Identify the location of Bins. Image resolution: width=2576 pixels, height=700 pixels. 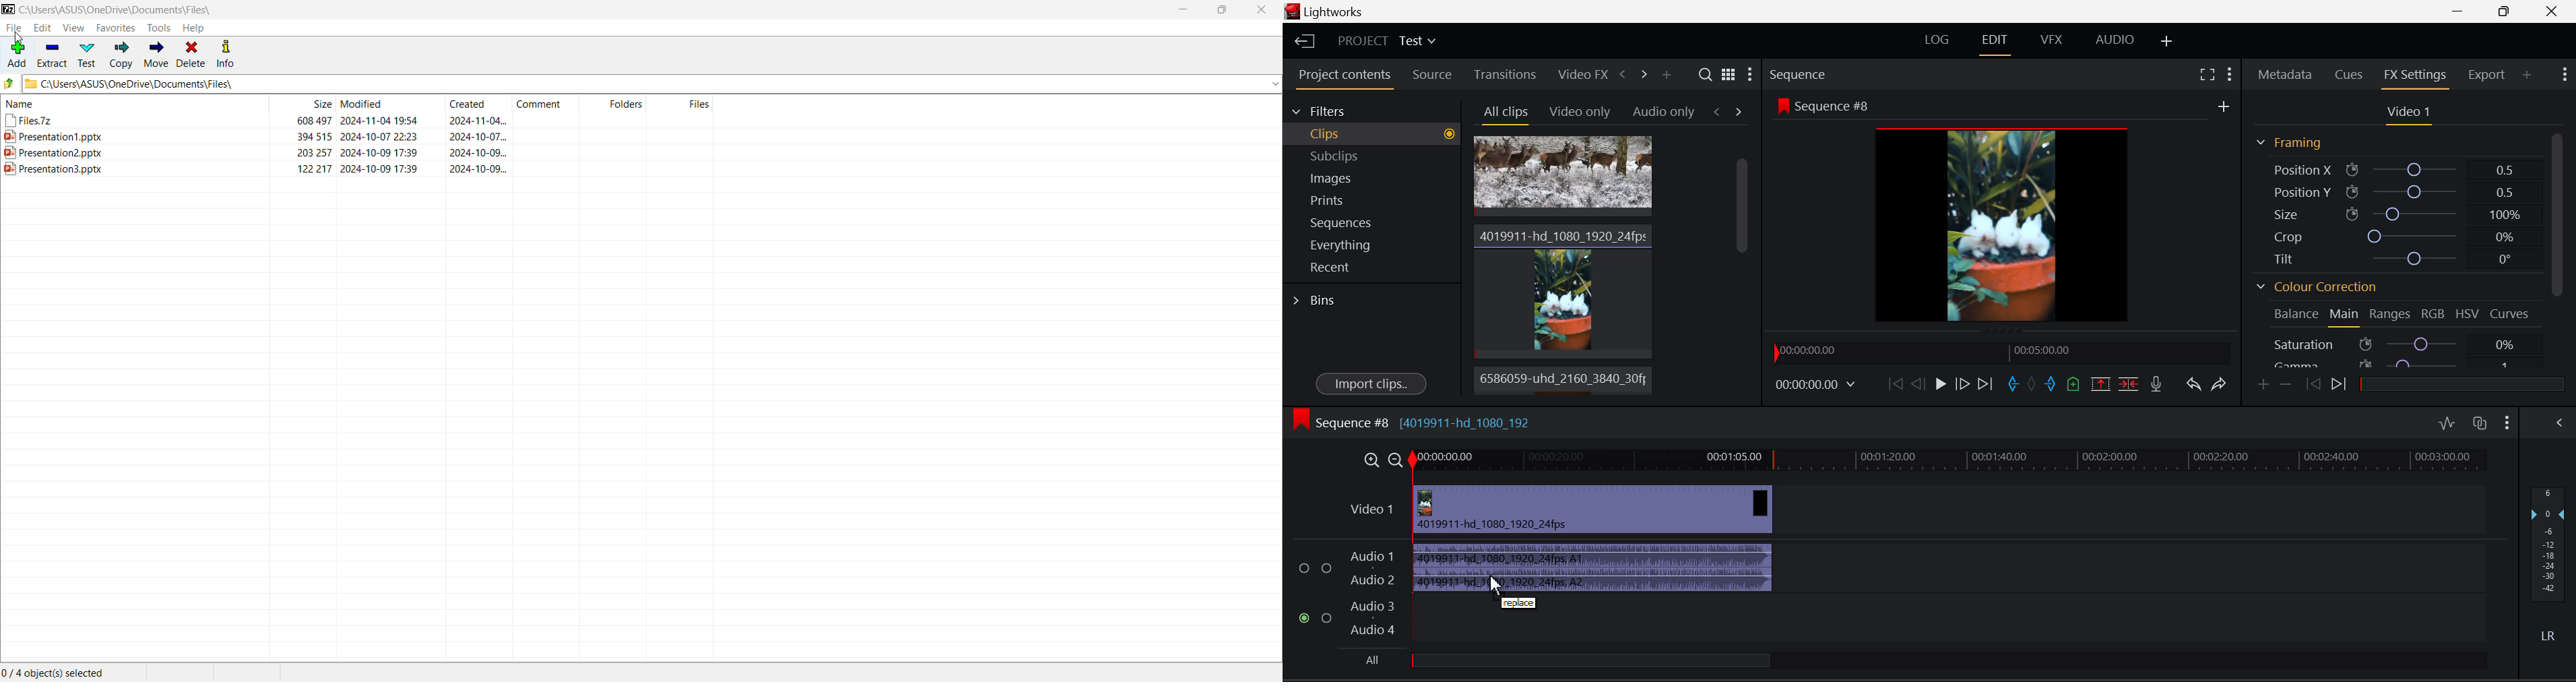
(1315, 302).